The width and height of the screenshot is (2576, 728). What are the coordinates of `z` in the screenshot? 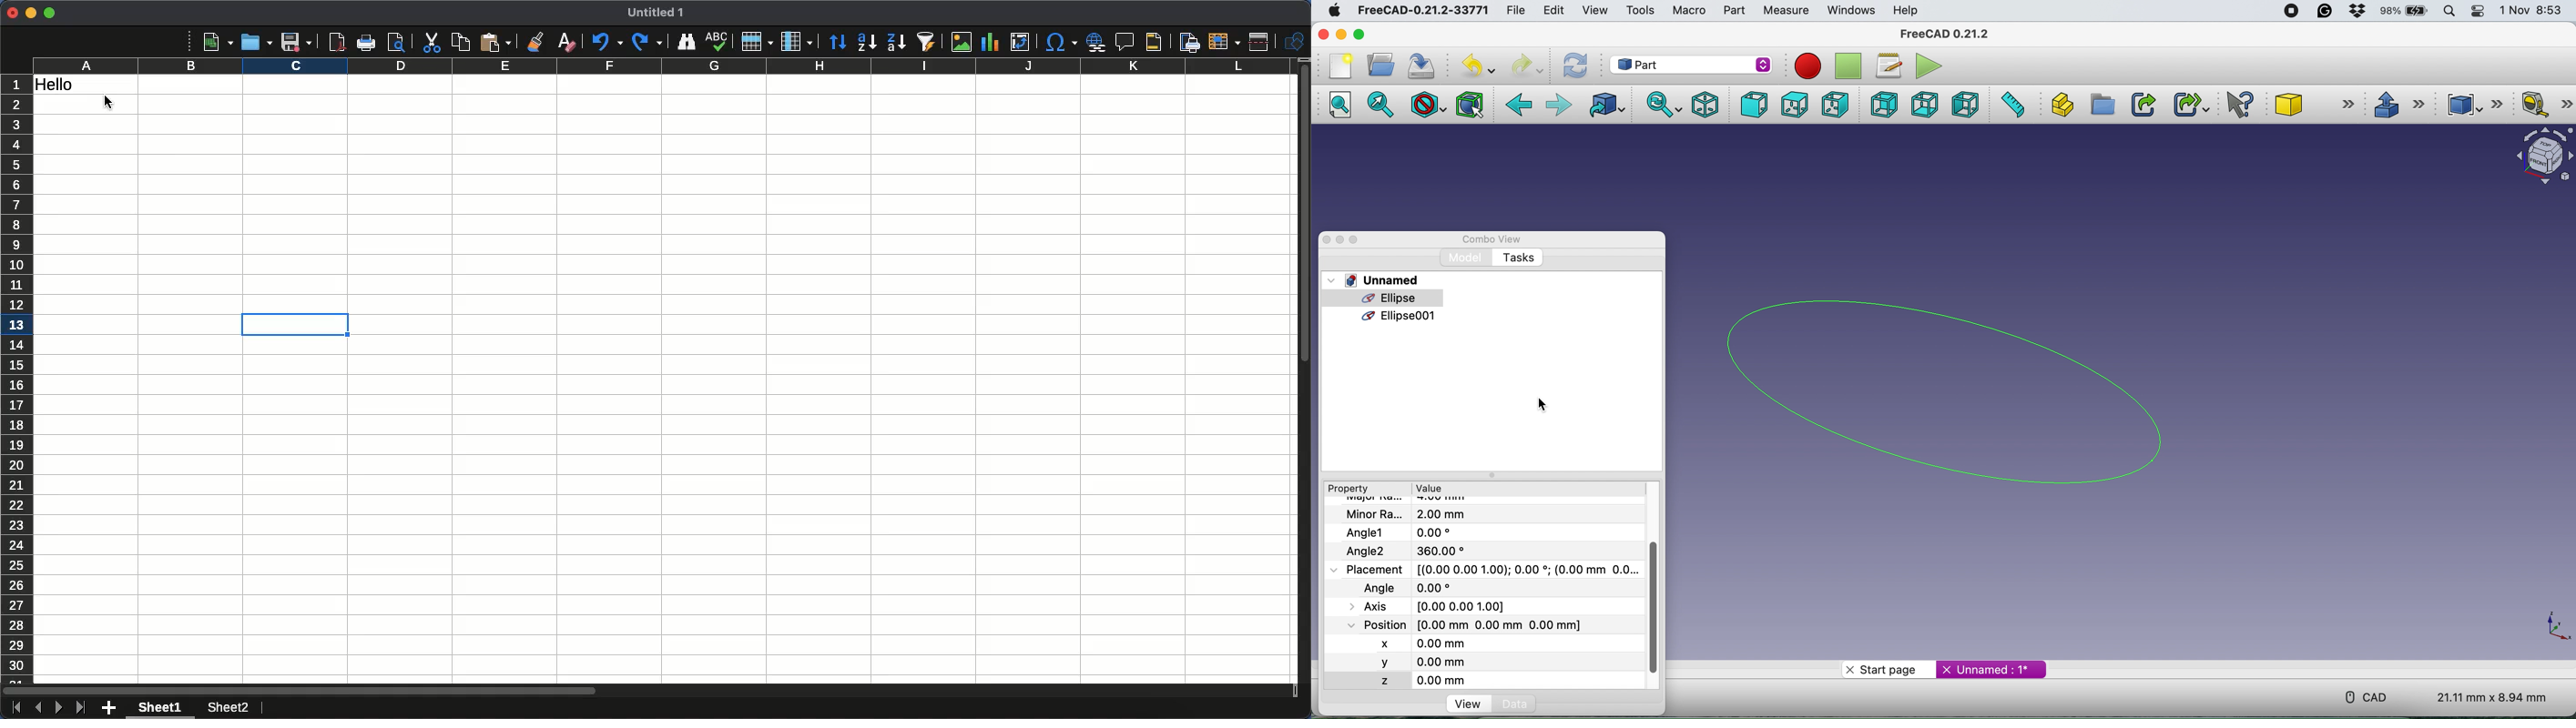 It's located at (1413, 679).